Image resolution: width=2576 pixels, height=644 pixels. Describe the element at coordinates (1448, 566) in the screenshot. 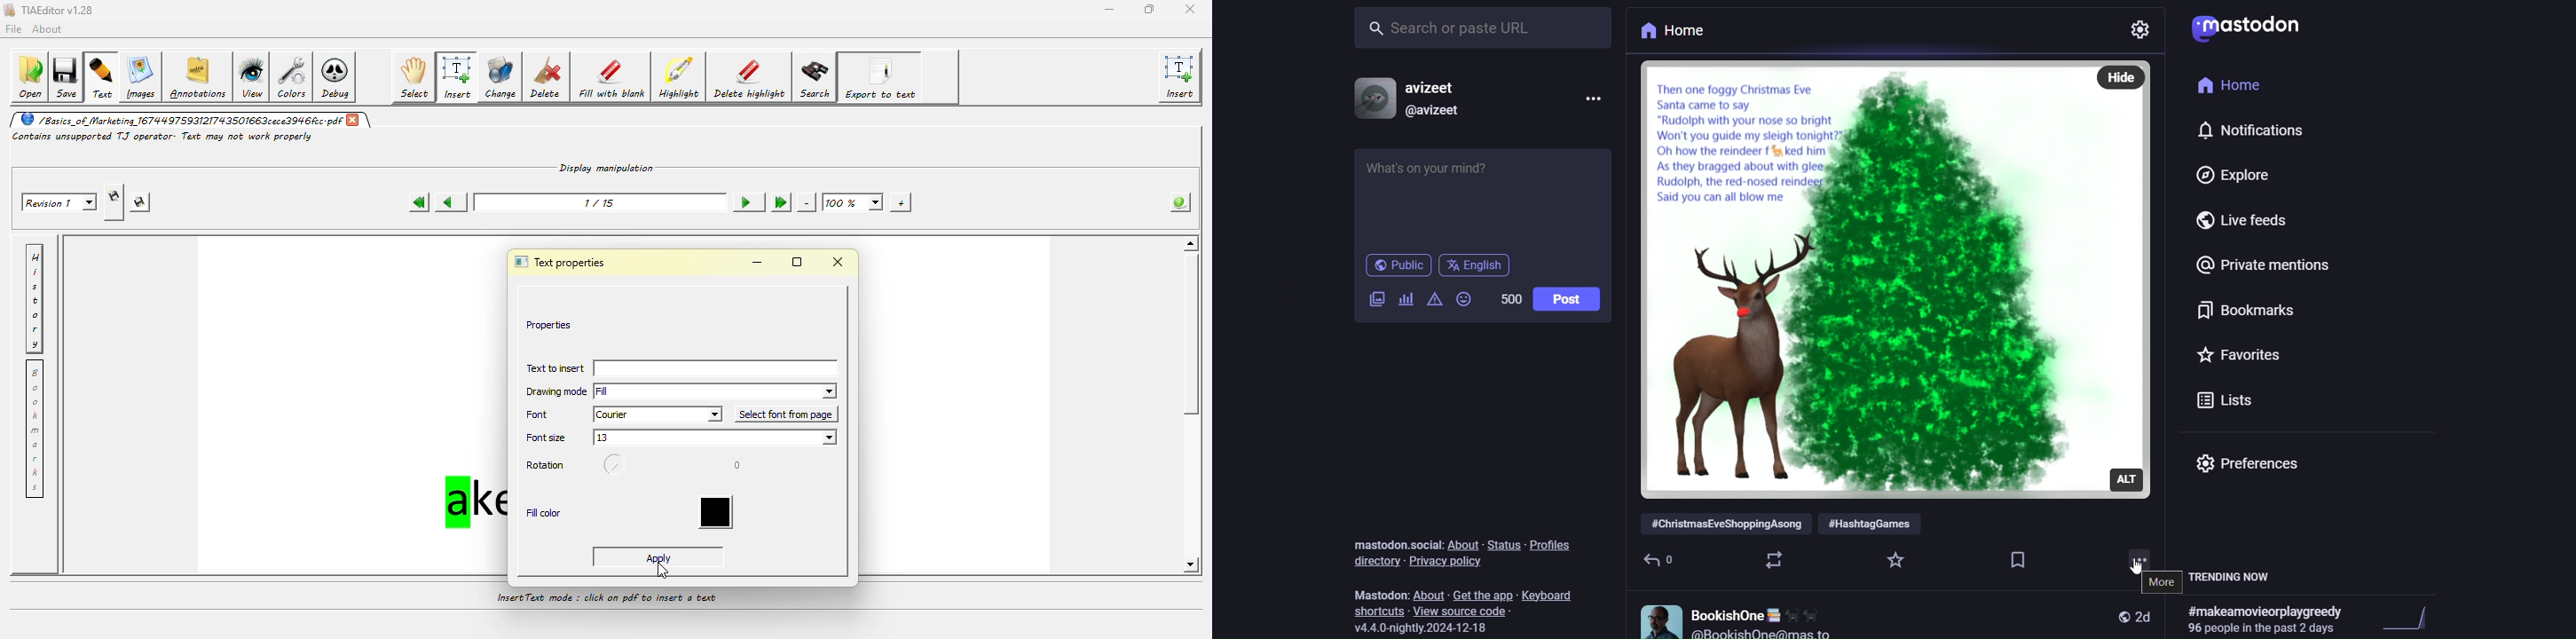

I see `privacy policy` at that location.